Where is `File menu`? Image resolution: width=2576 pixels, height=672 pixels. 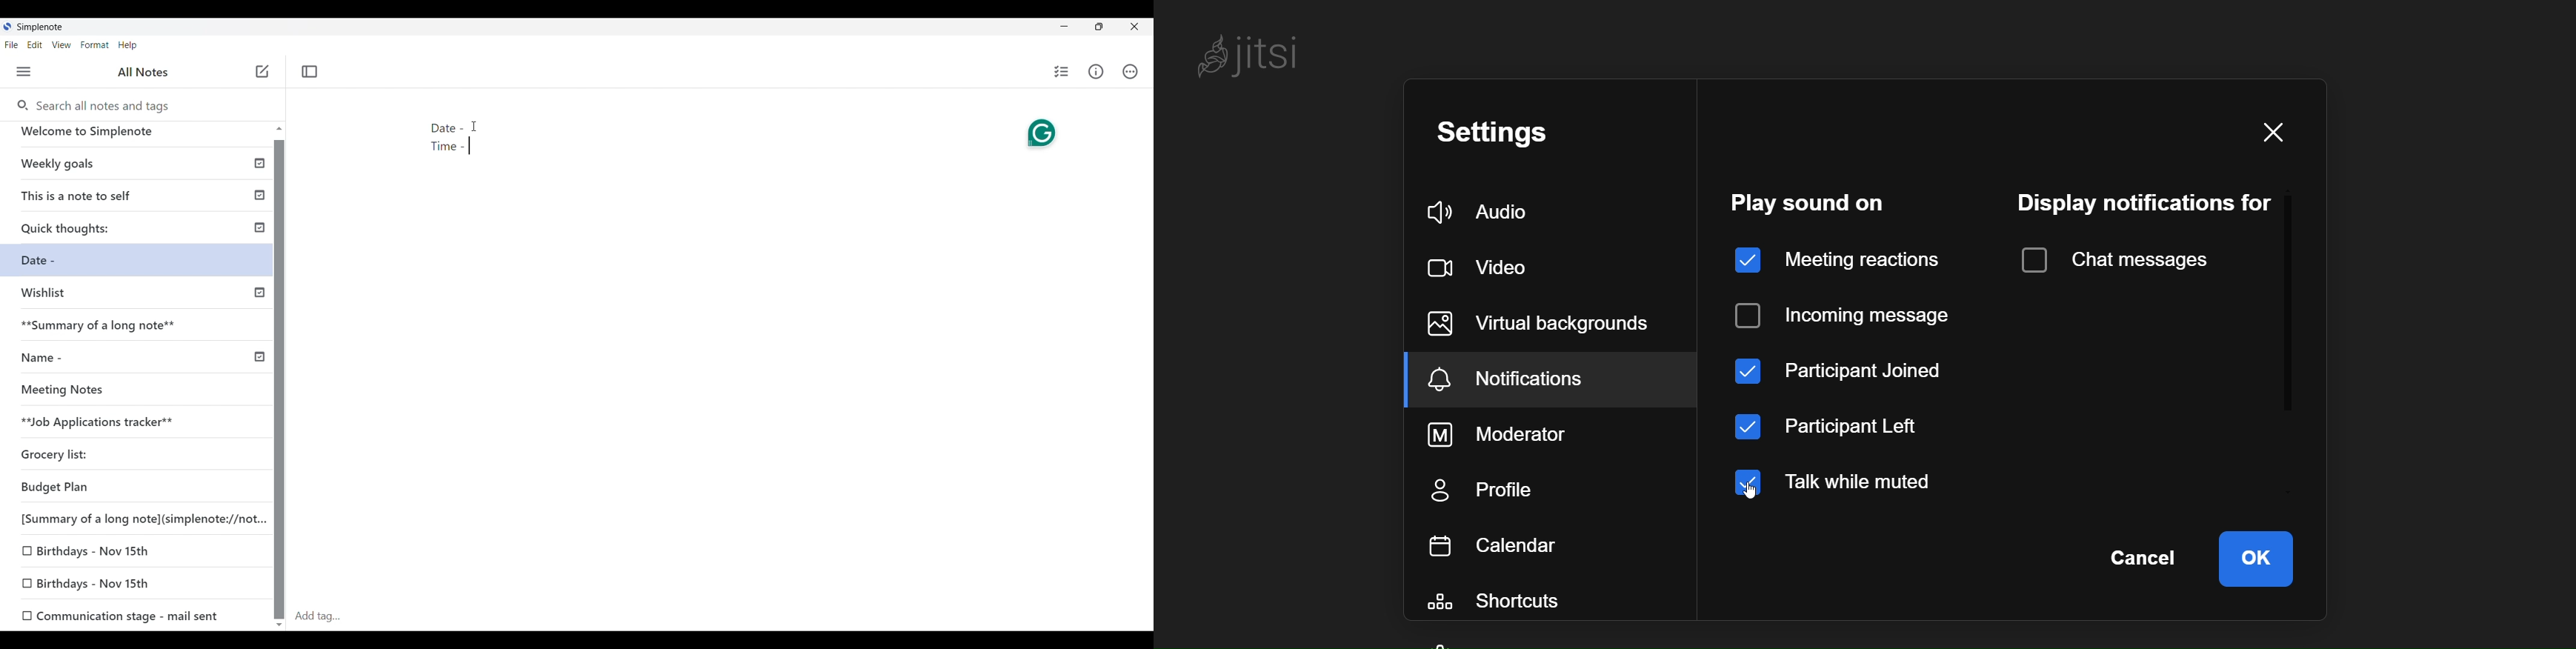
File menu is located at coordinates (11, 44).